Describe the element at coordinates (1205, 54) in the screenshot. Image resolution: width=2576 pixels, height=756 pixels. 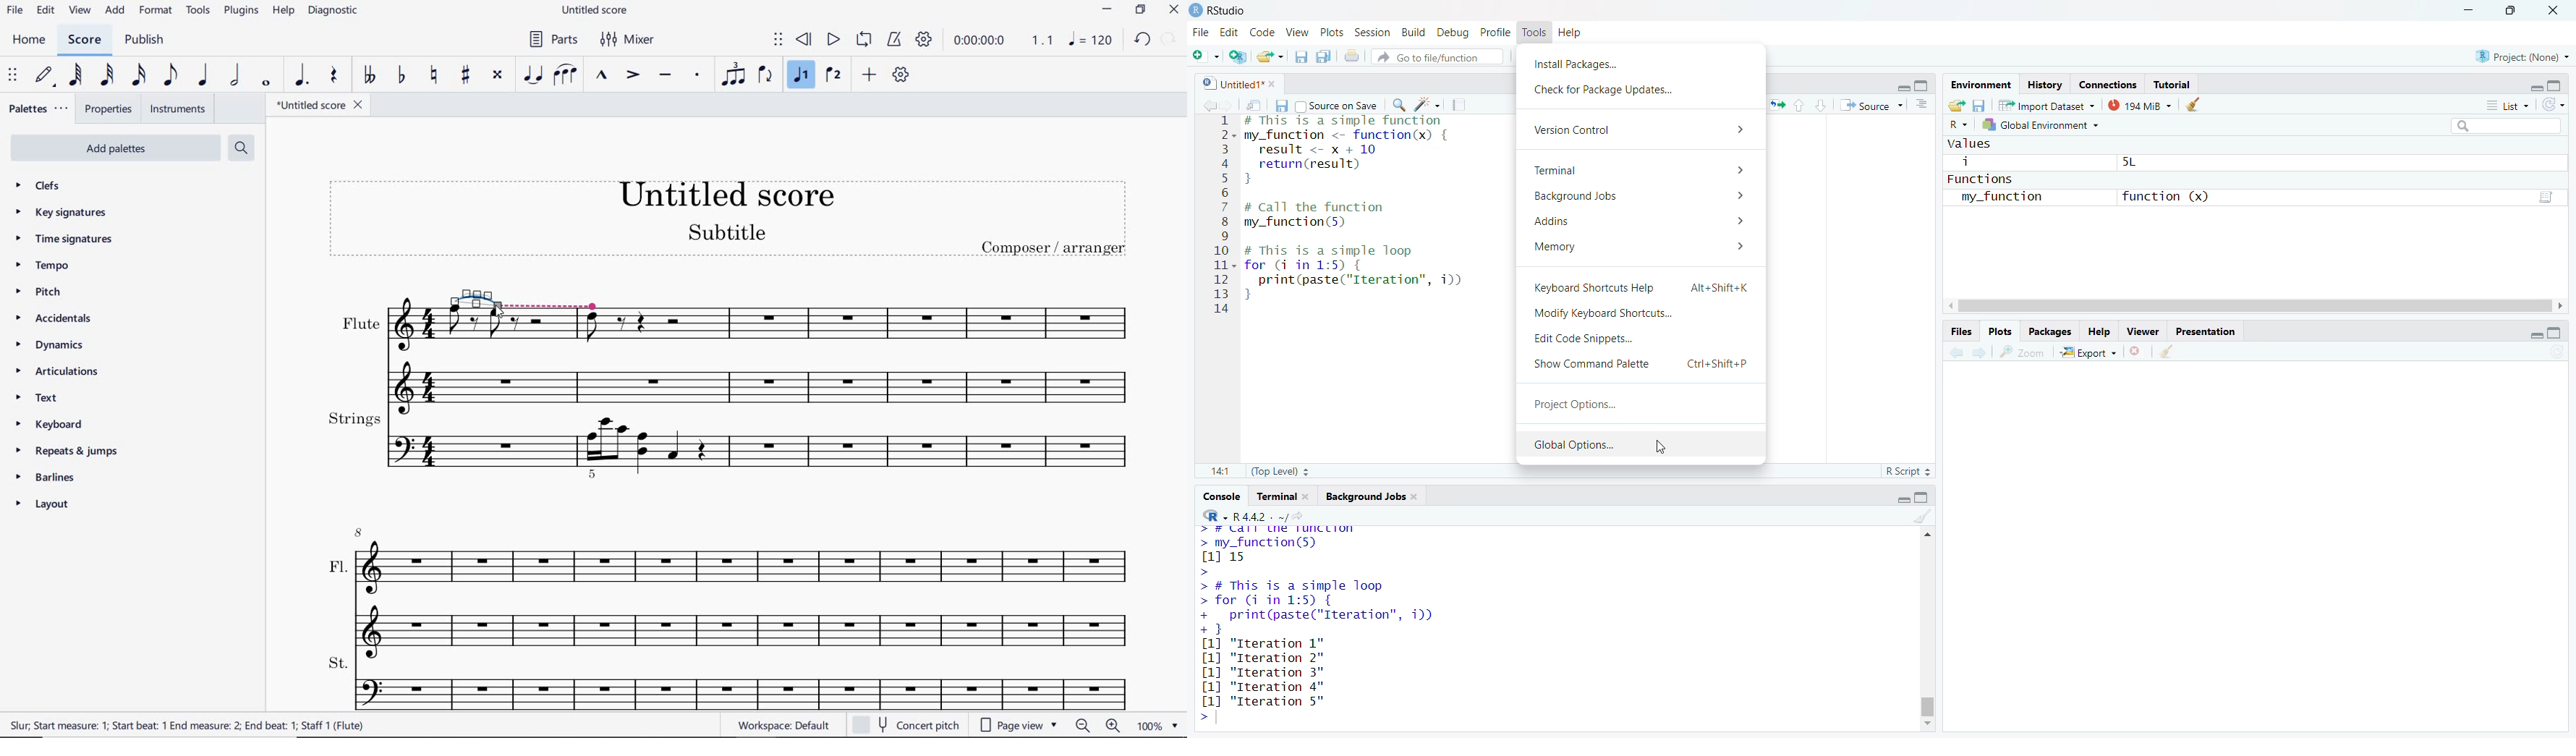
I see `new file` at that location.